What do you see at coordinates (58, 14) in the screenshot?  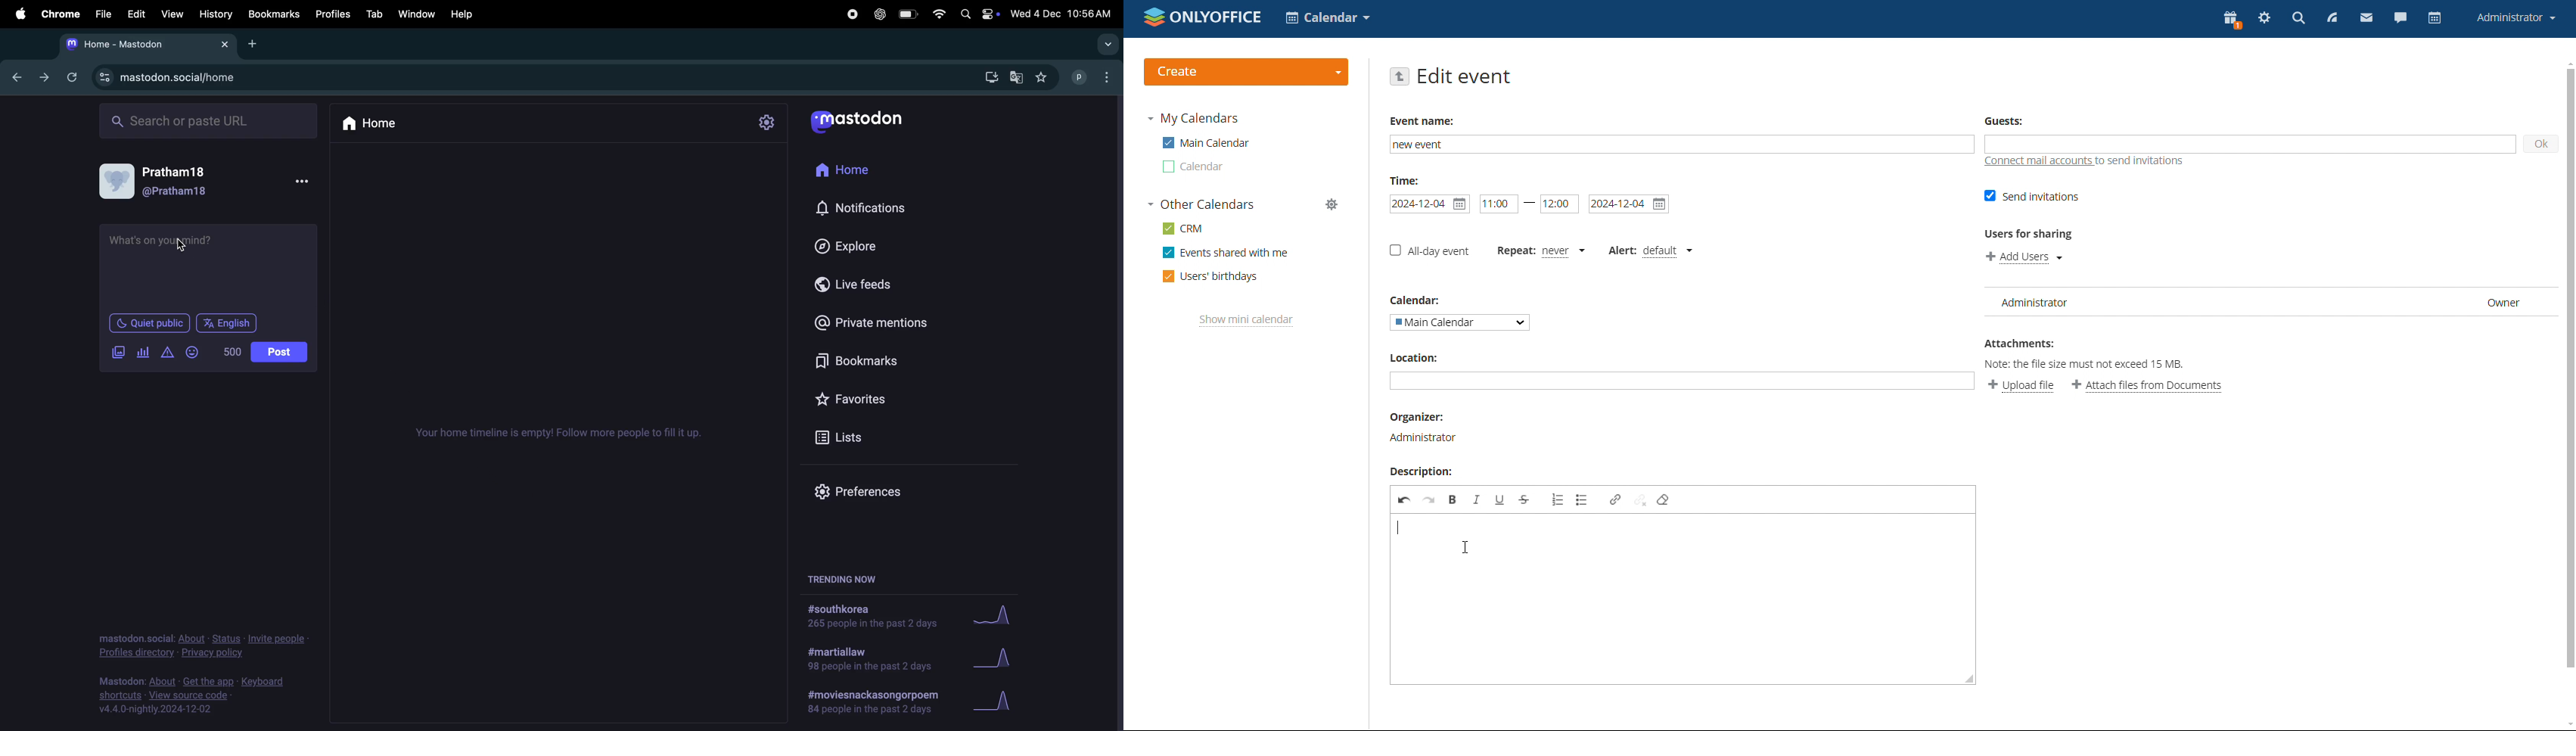 I see `chrome` at bounding box center [58, 14].